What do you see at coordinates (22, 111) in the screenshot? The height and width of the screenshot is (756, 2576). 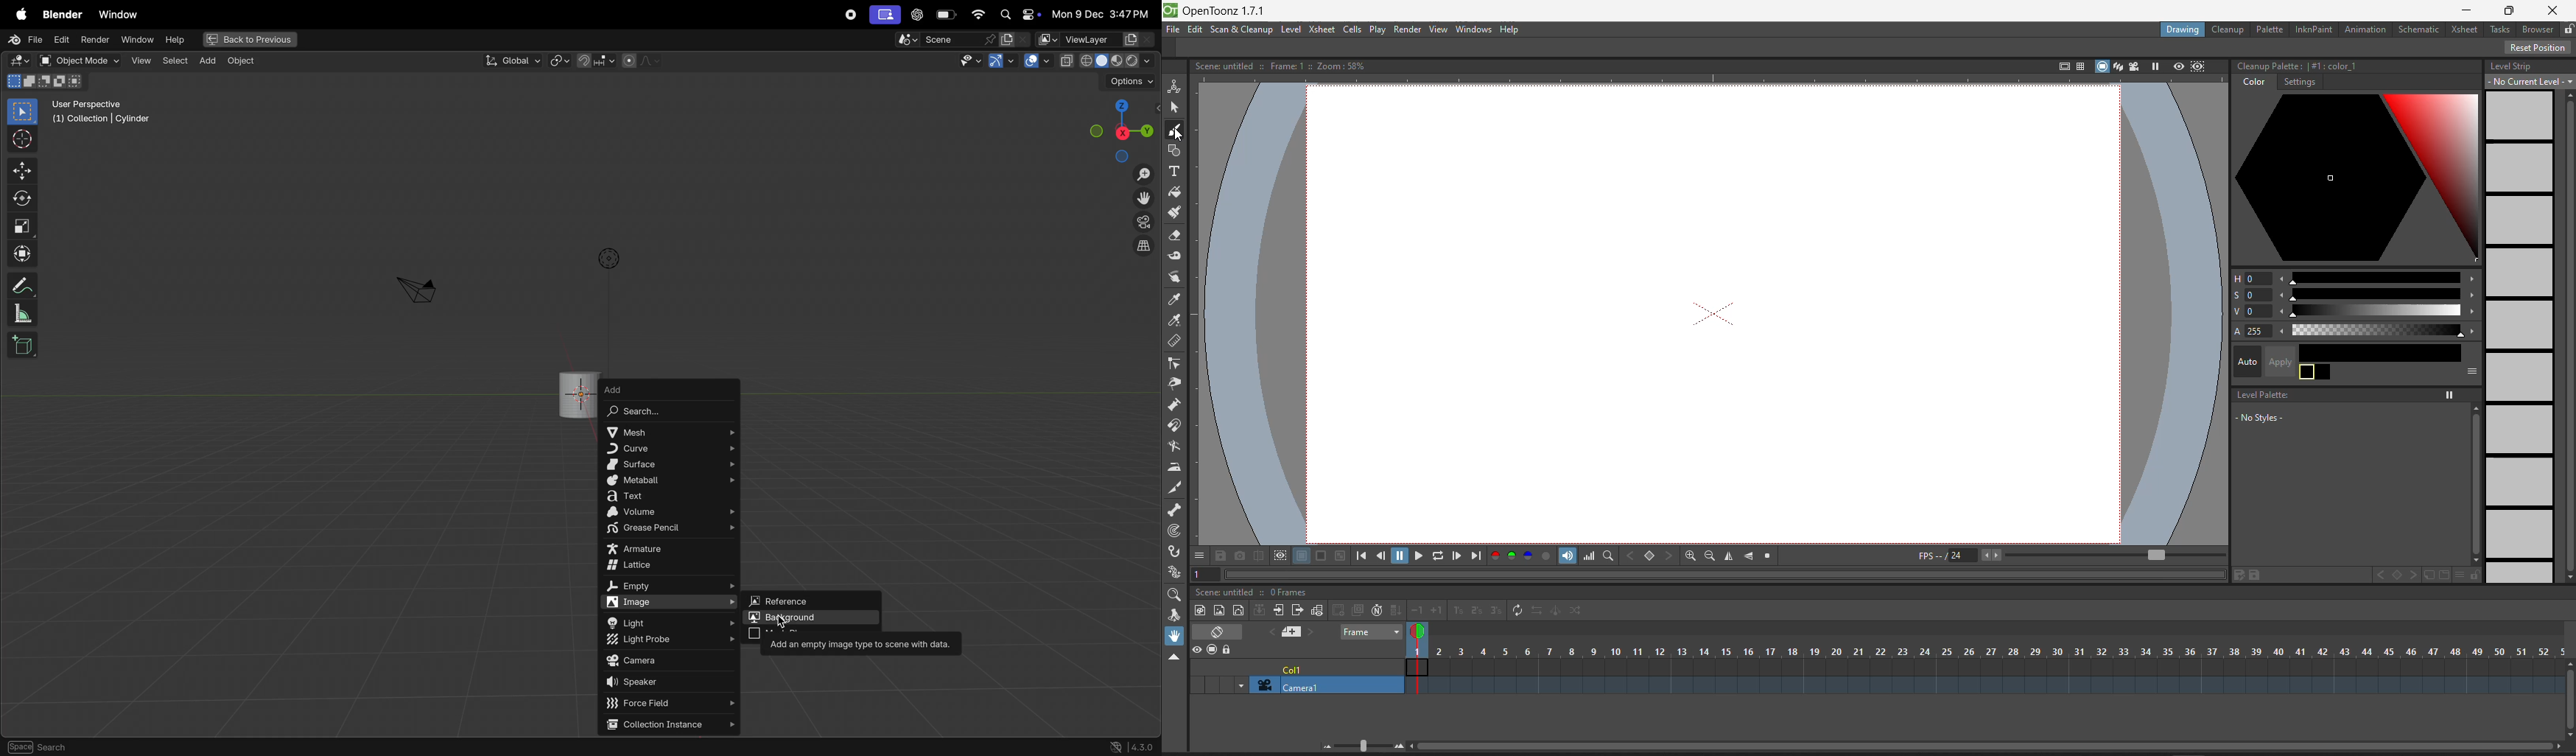 I see `select point` at bounding box center [22, 111].